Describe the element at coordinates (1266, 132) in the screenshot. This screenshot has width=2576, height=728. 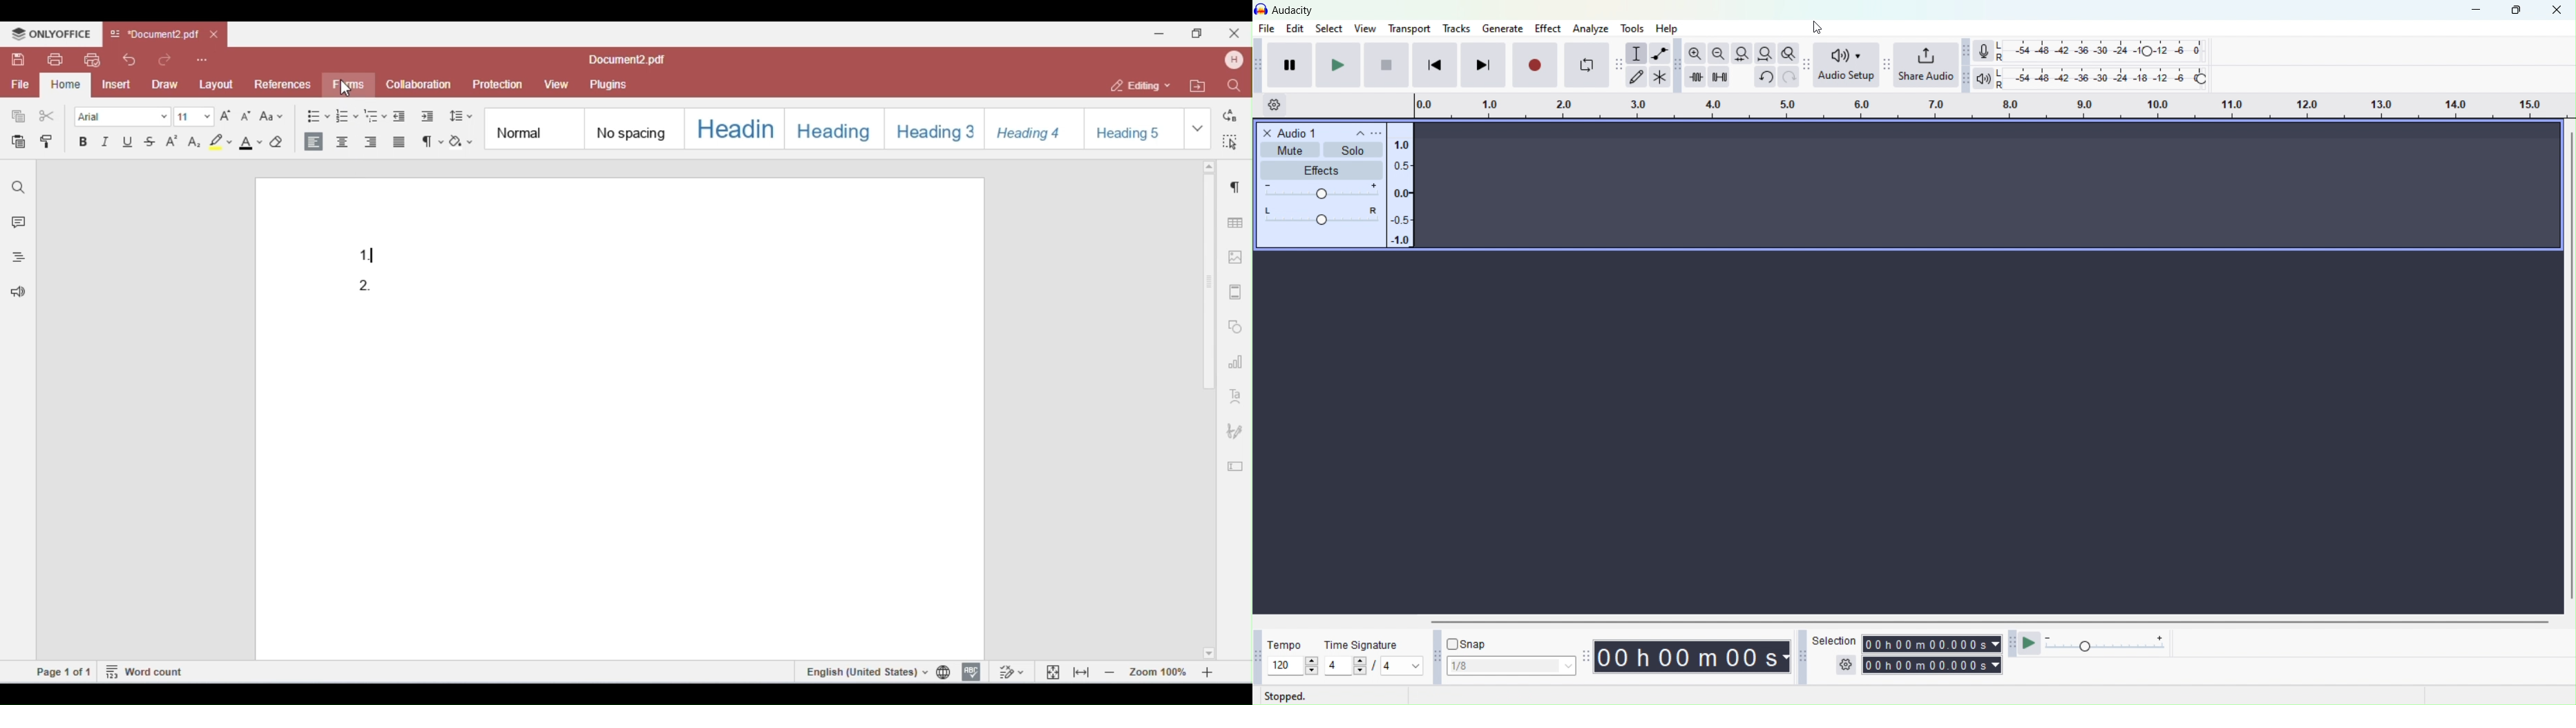
I see `close` at that location.